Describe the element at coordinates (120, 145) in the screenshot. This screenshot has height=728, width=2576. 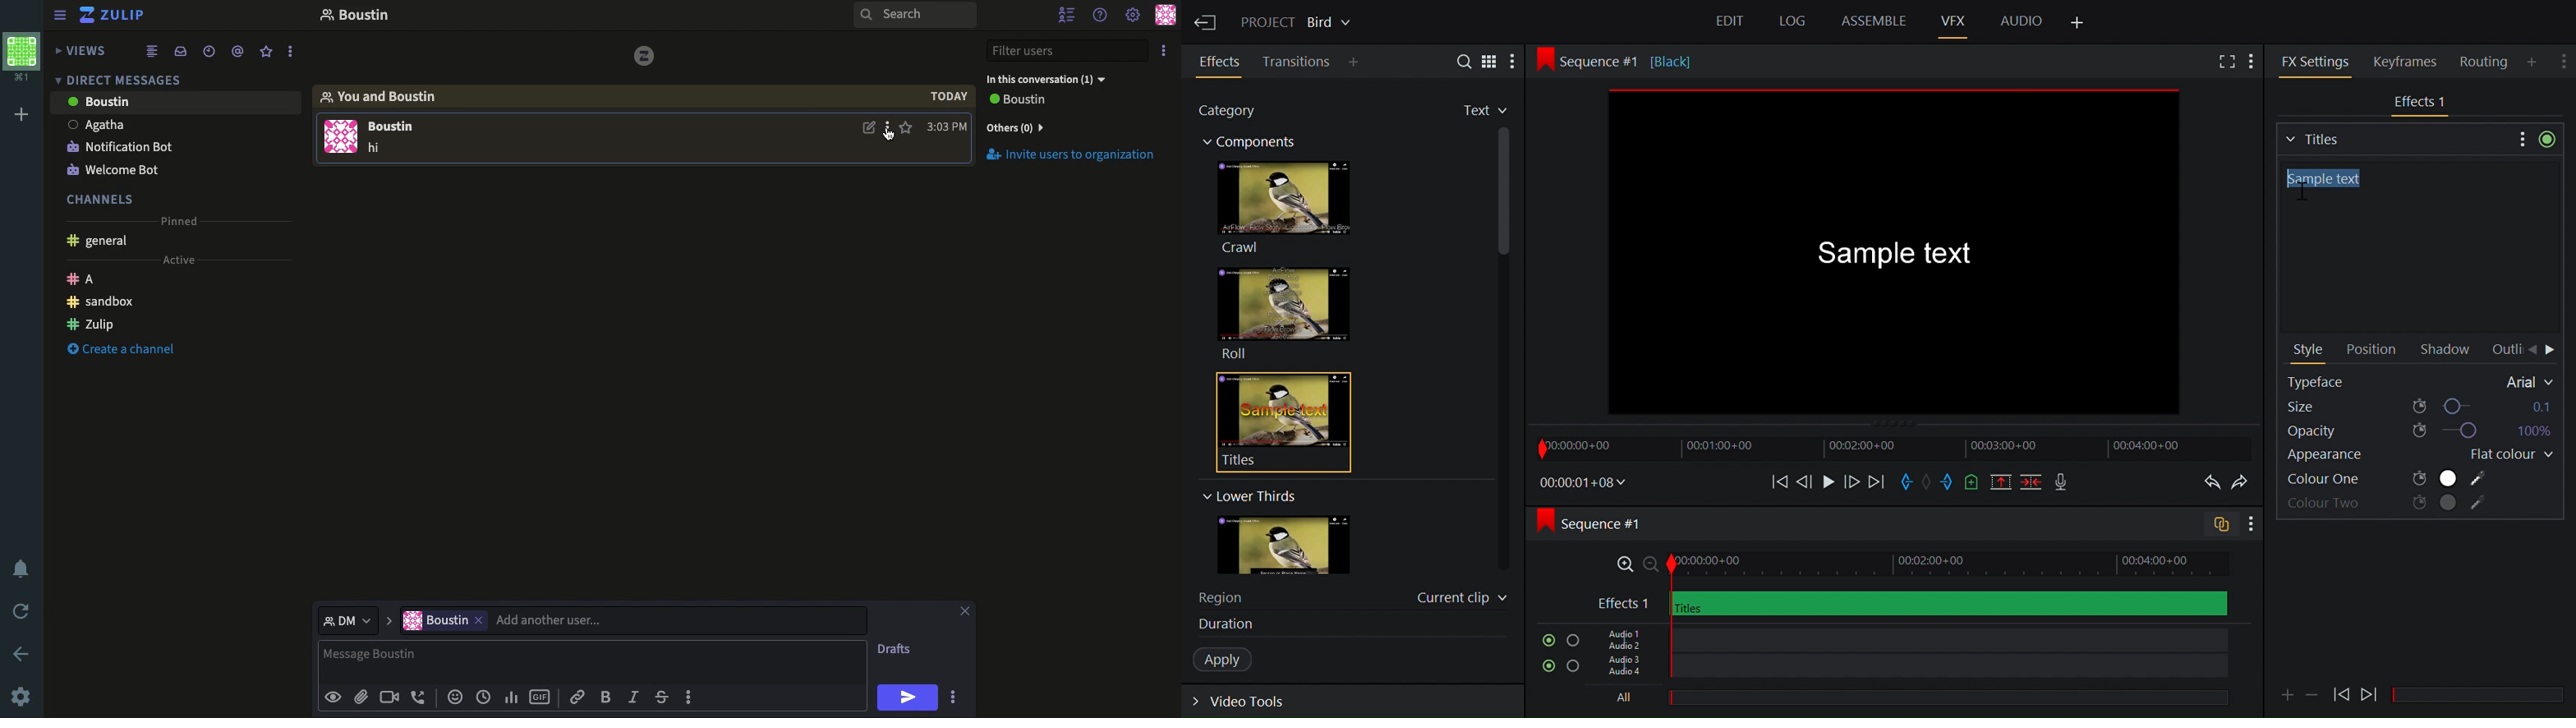
I see `Notification bot` at that location.